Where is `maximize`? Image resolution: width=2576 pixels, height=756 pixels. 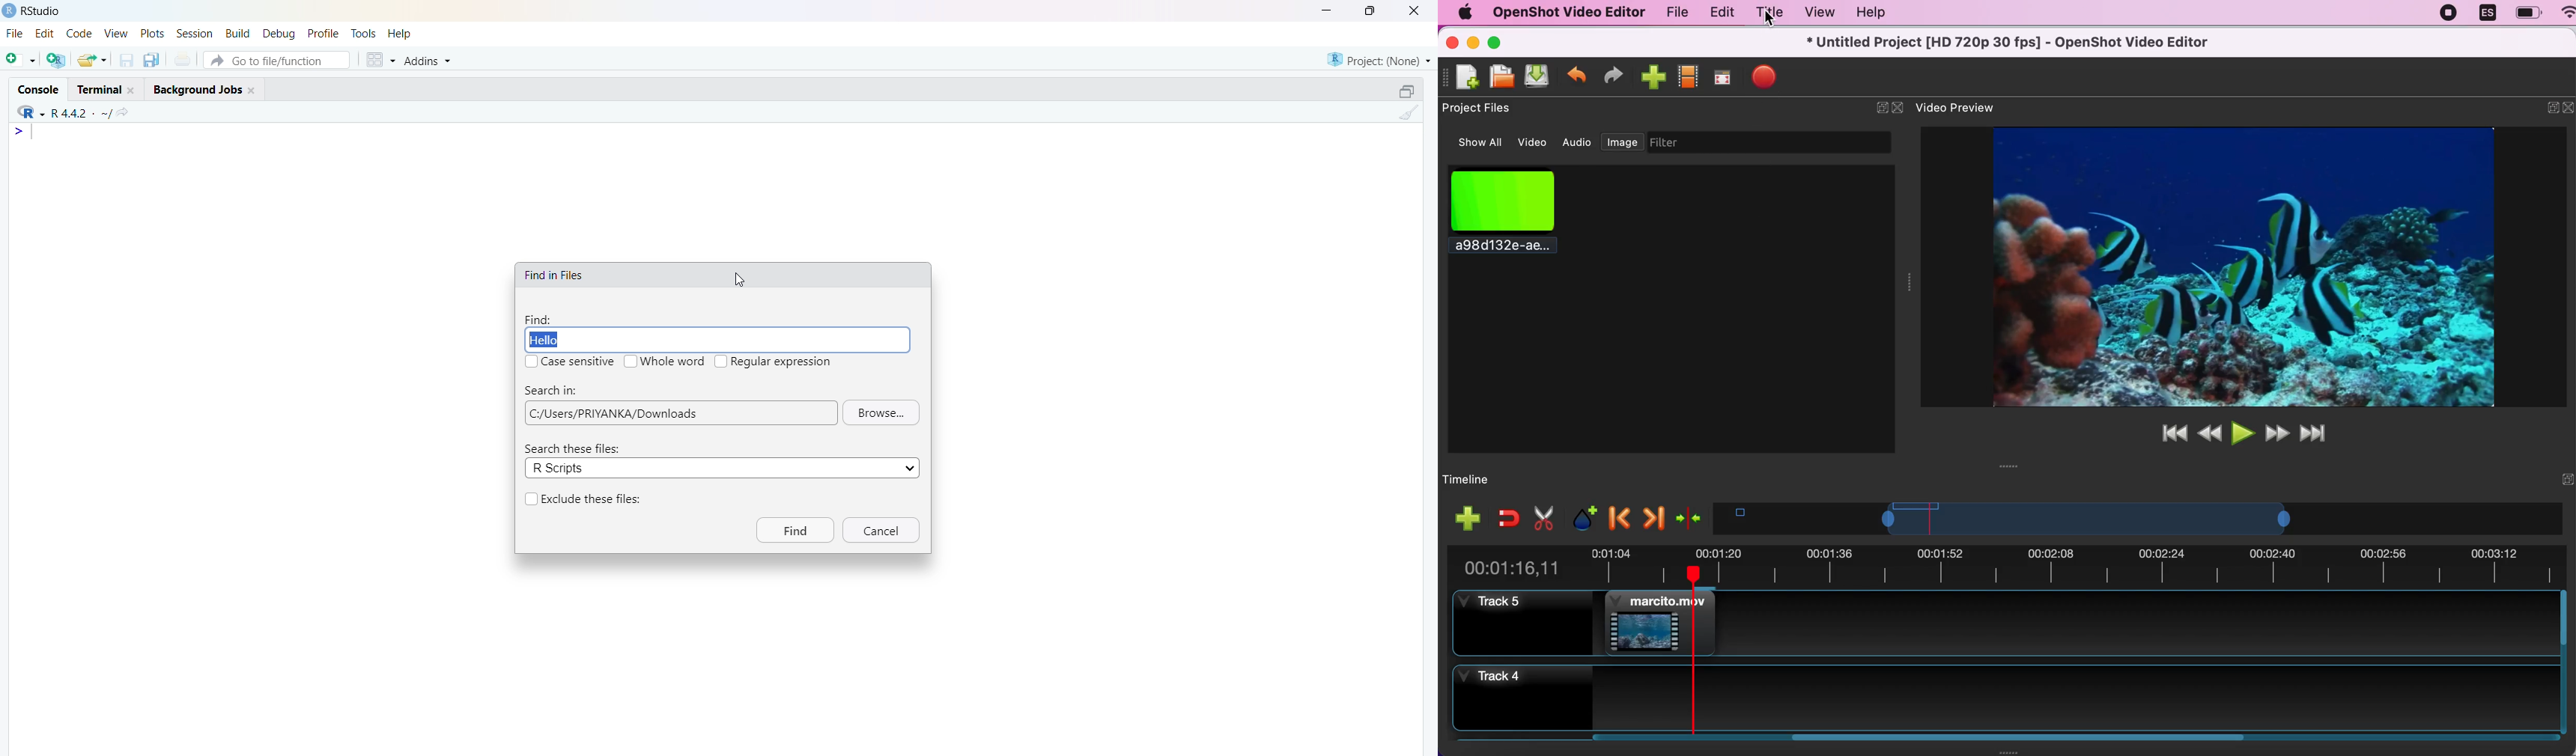 maximize is located at coordinates (1507, 41).